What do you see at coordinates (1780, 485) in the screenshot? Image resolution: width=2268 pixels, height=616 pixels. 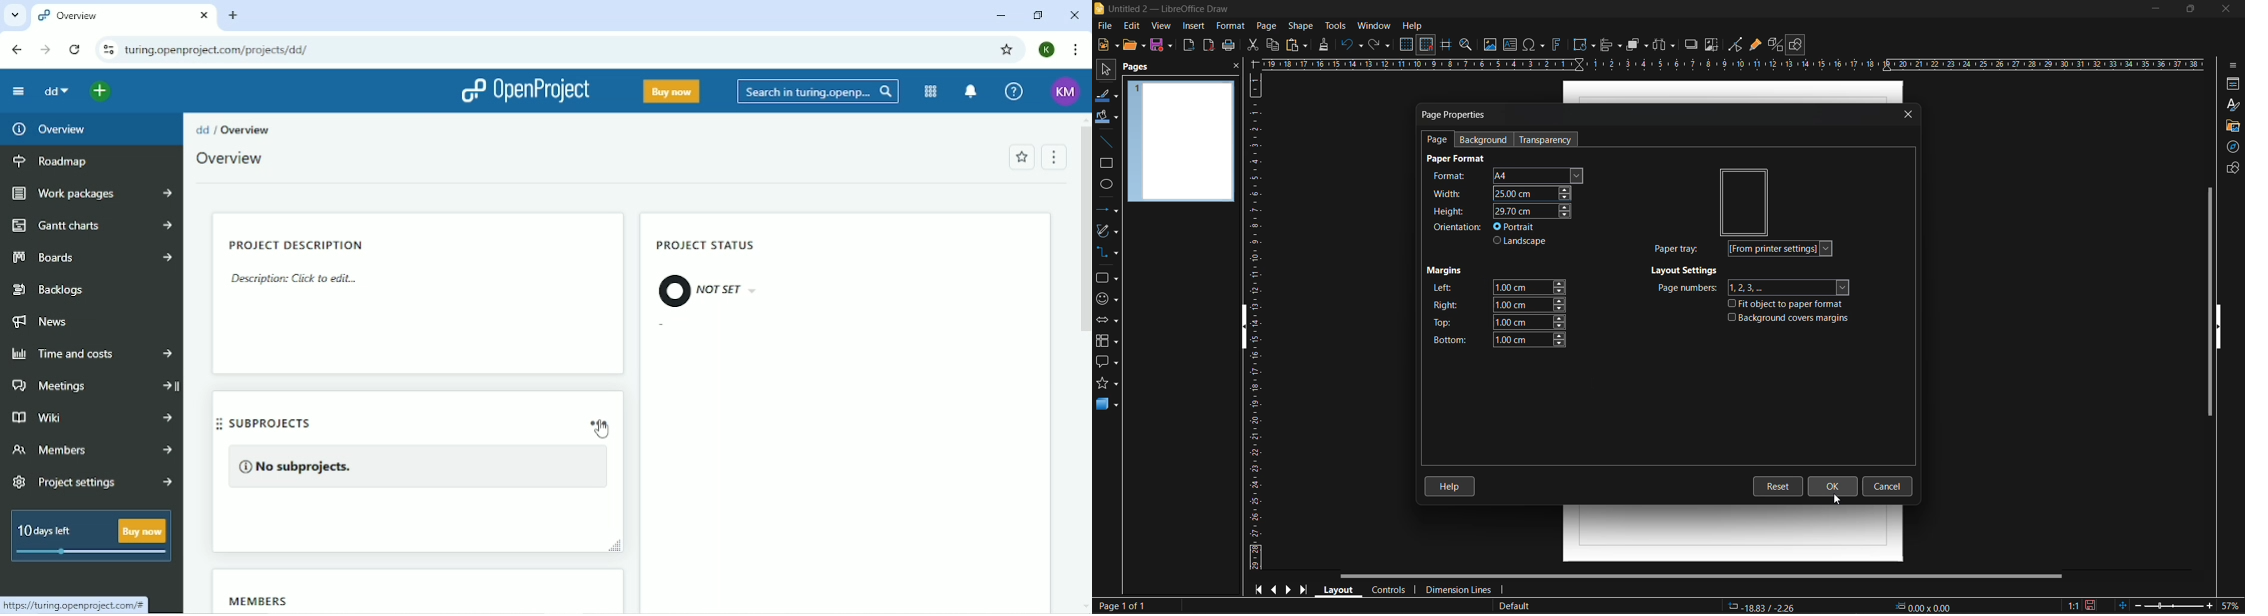 I see `reset` at bounding box center [1780, 485].